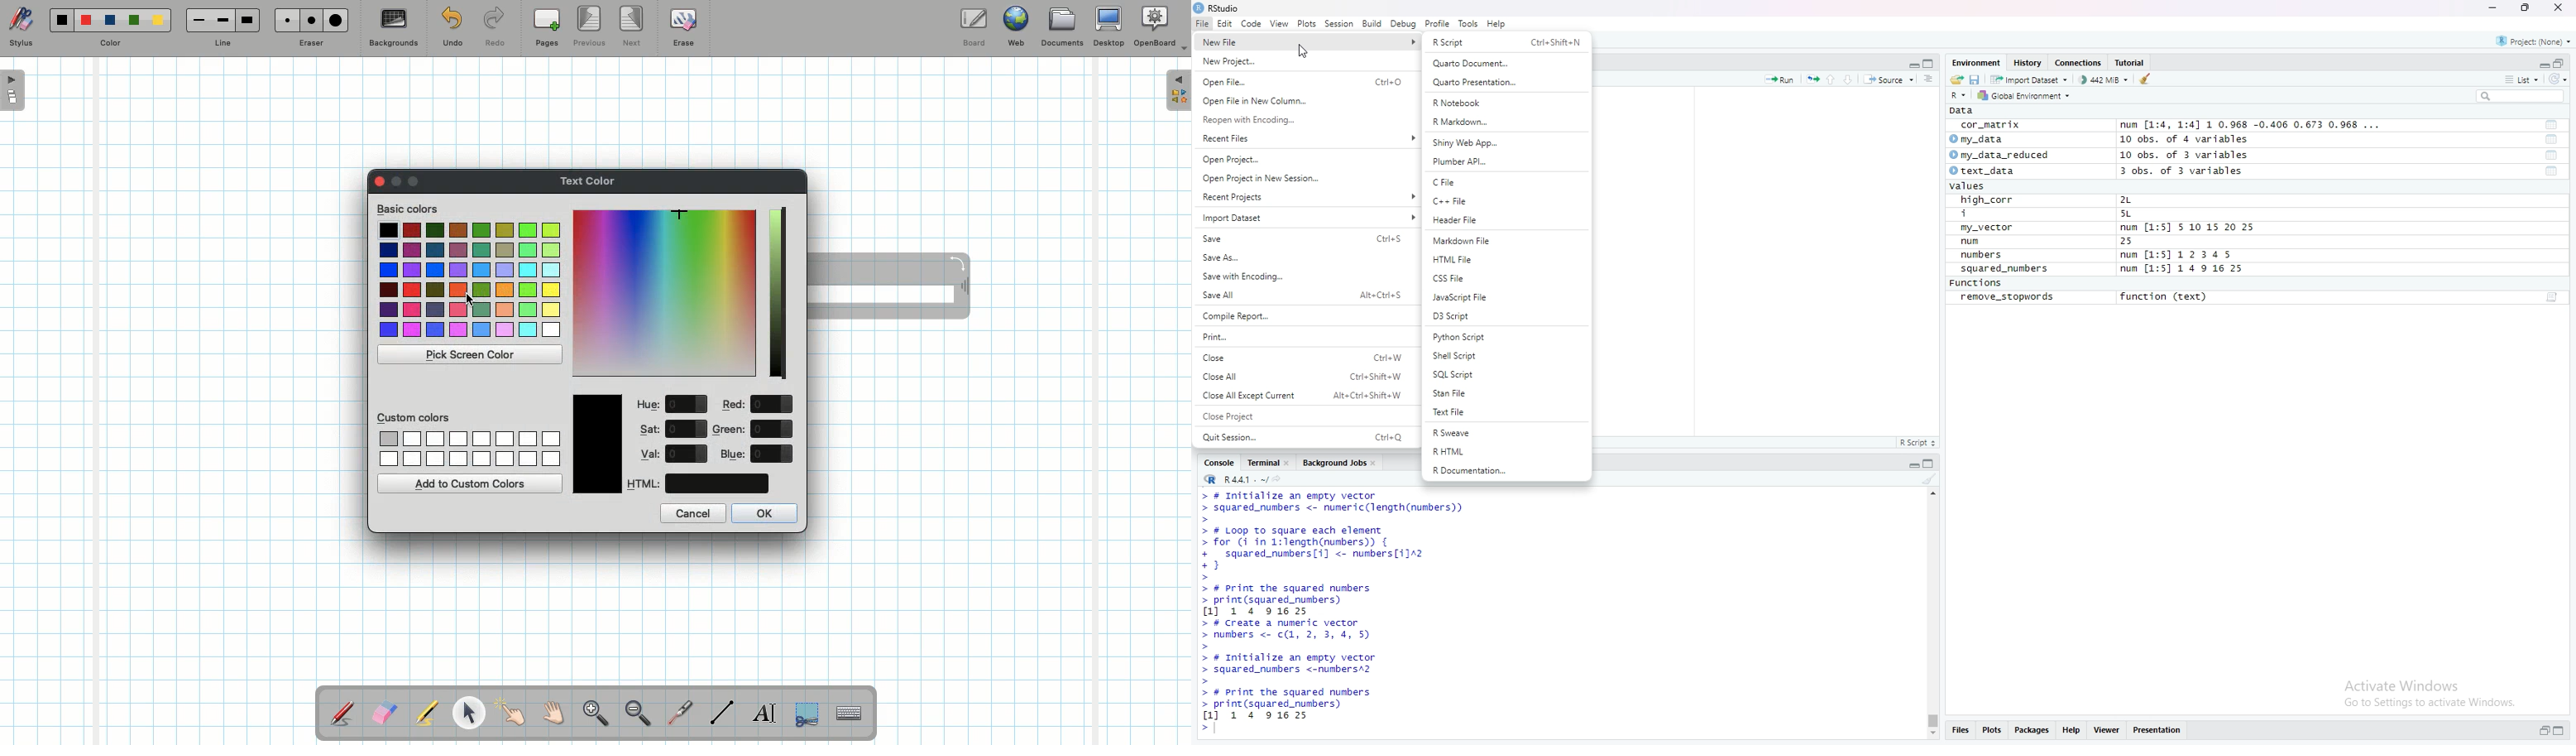 The width and height of the screenshot is (2576, 756). What do you see at coordinates (1496, 23) in the screenshot?
I see `Help` at bounding box center [1496, 23].